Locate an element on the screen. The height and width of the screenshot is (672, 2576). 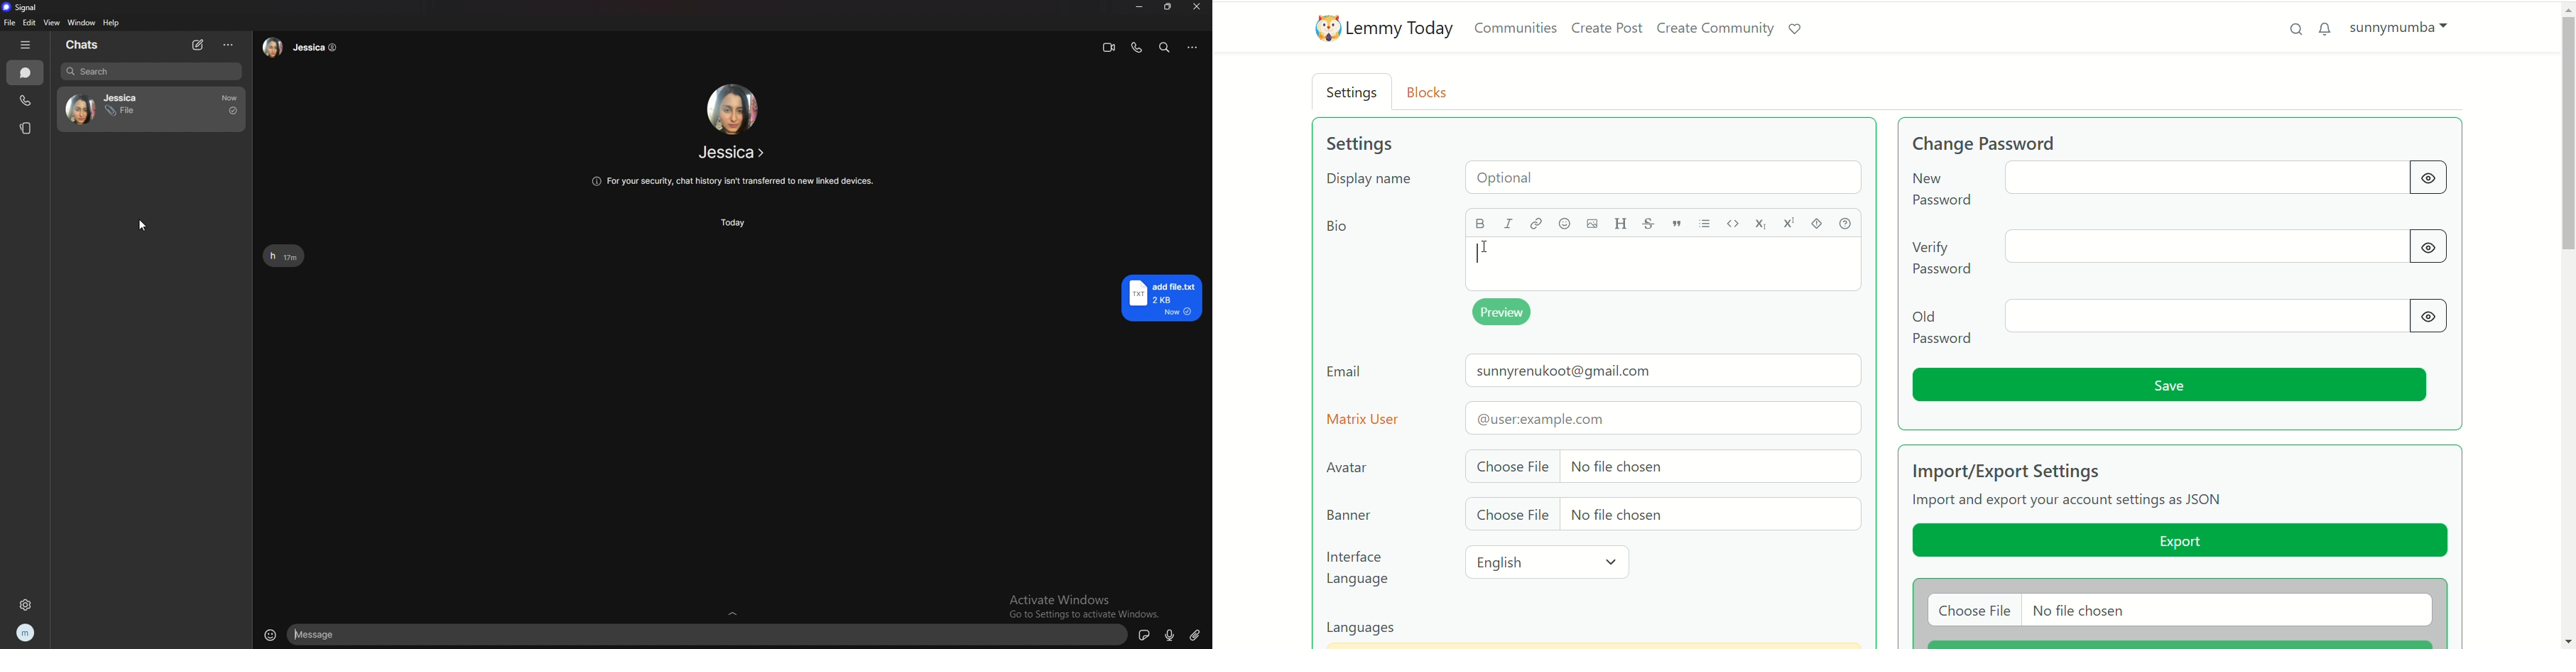
signal is located at coordinates (21, 7).